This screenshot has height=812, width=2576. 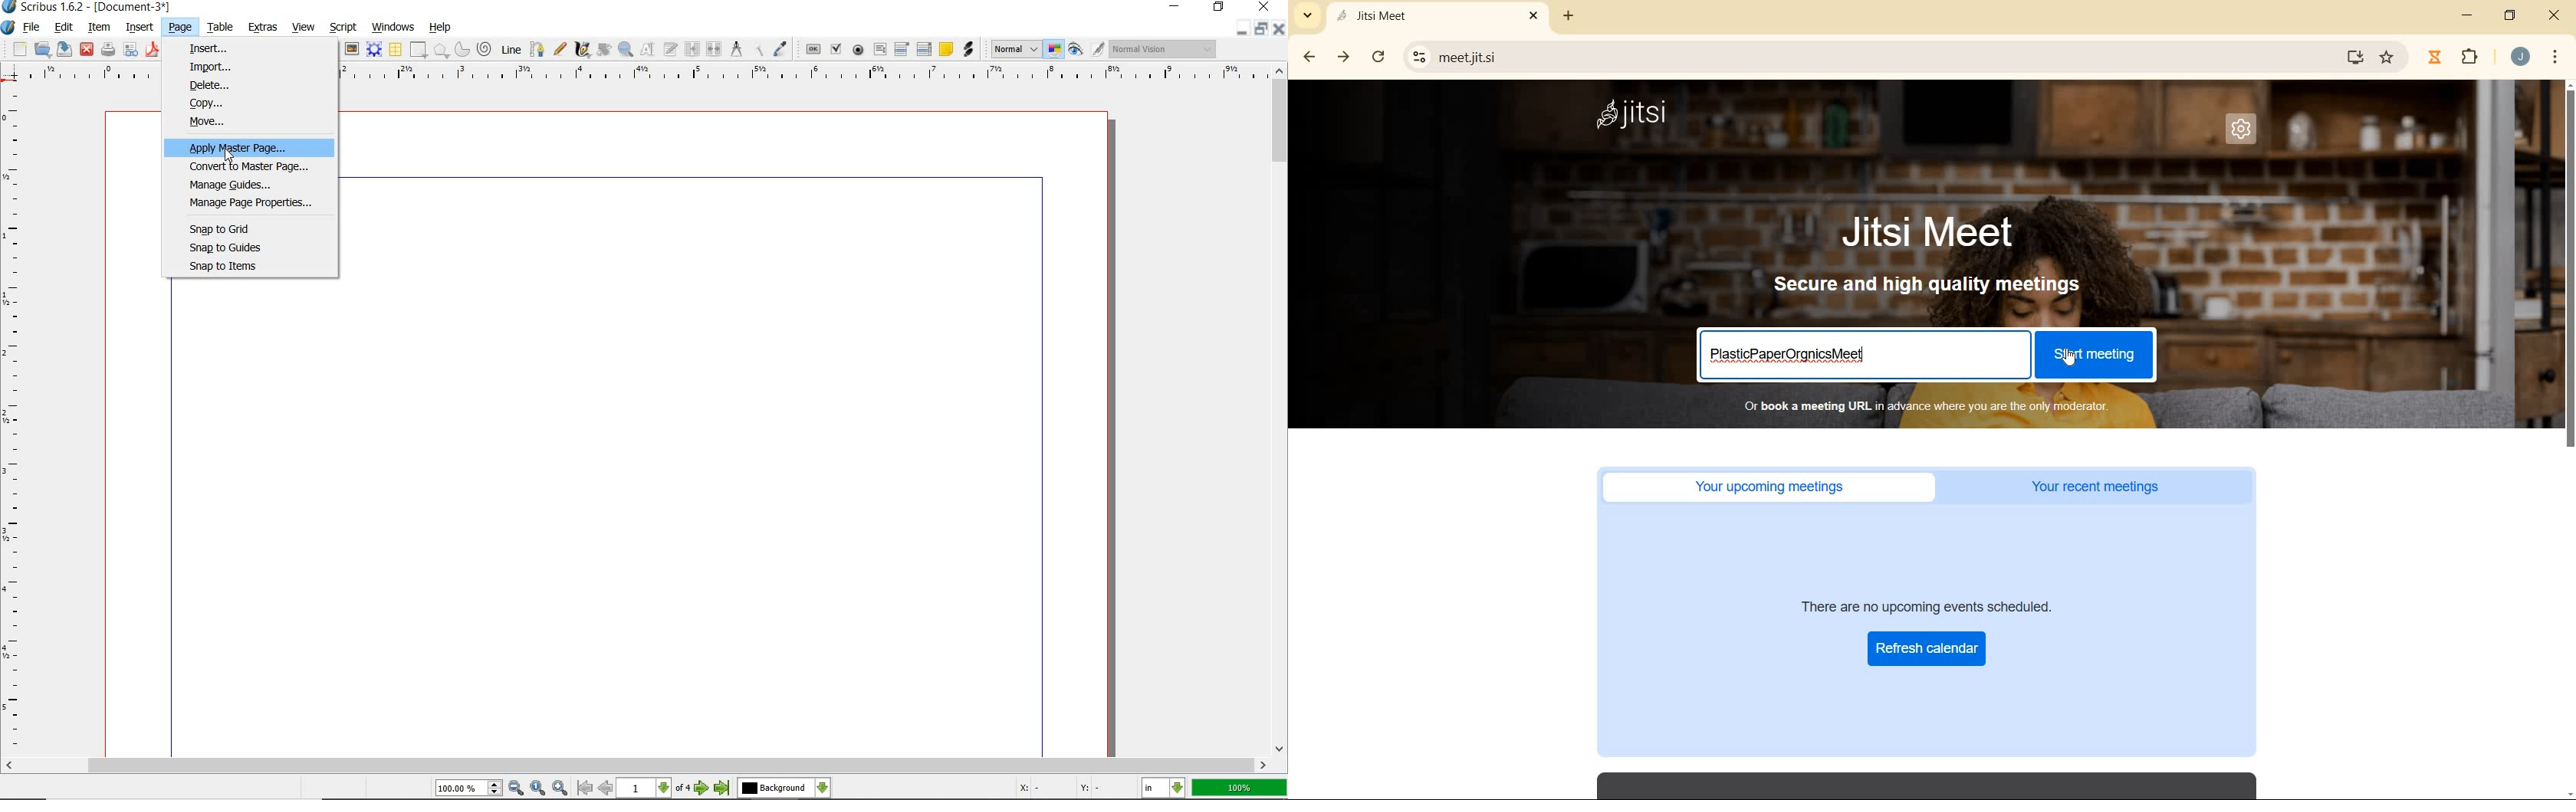 What do you see at coordinates (1053, 50) in the screenshot?
I see `toggle color management` at bounding box center [1053, 50].